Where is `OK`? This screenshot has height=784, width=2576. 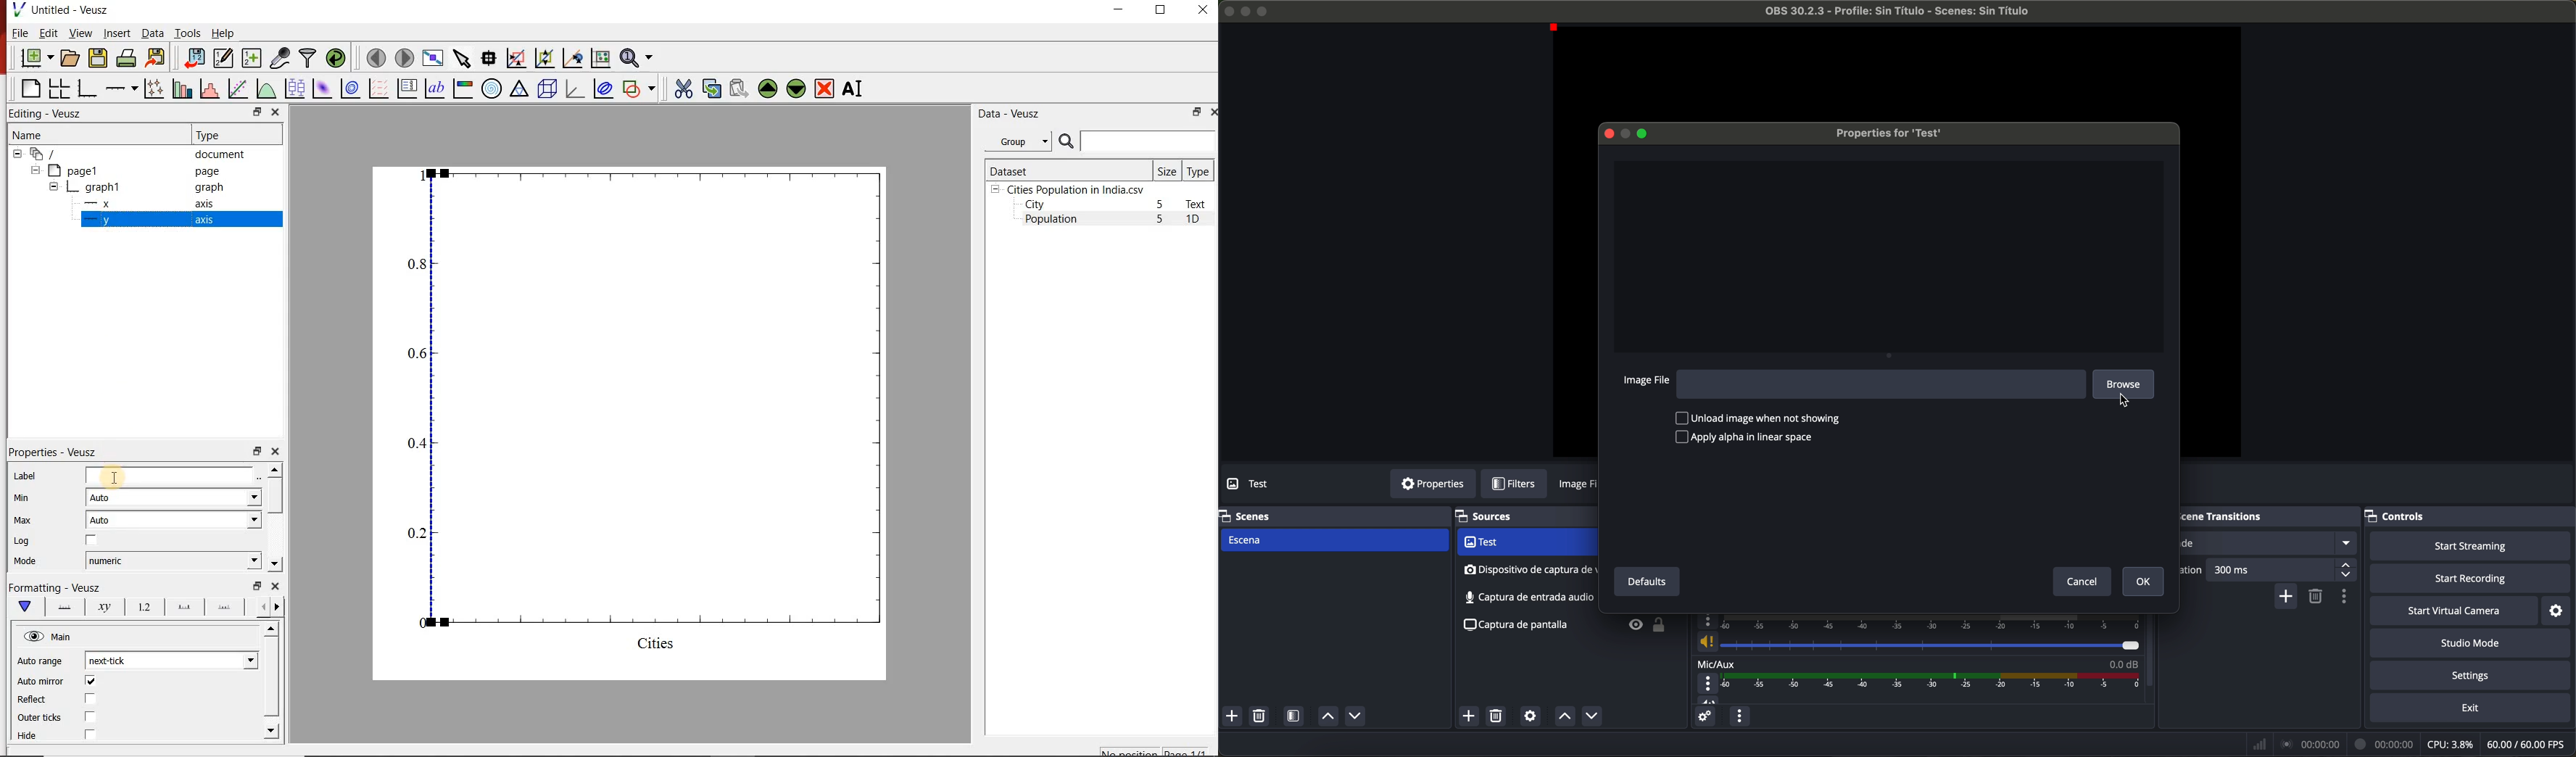
OK is located at coordinates (2144, 582).